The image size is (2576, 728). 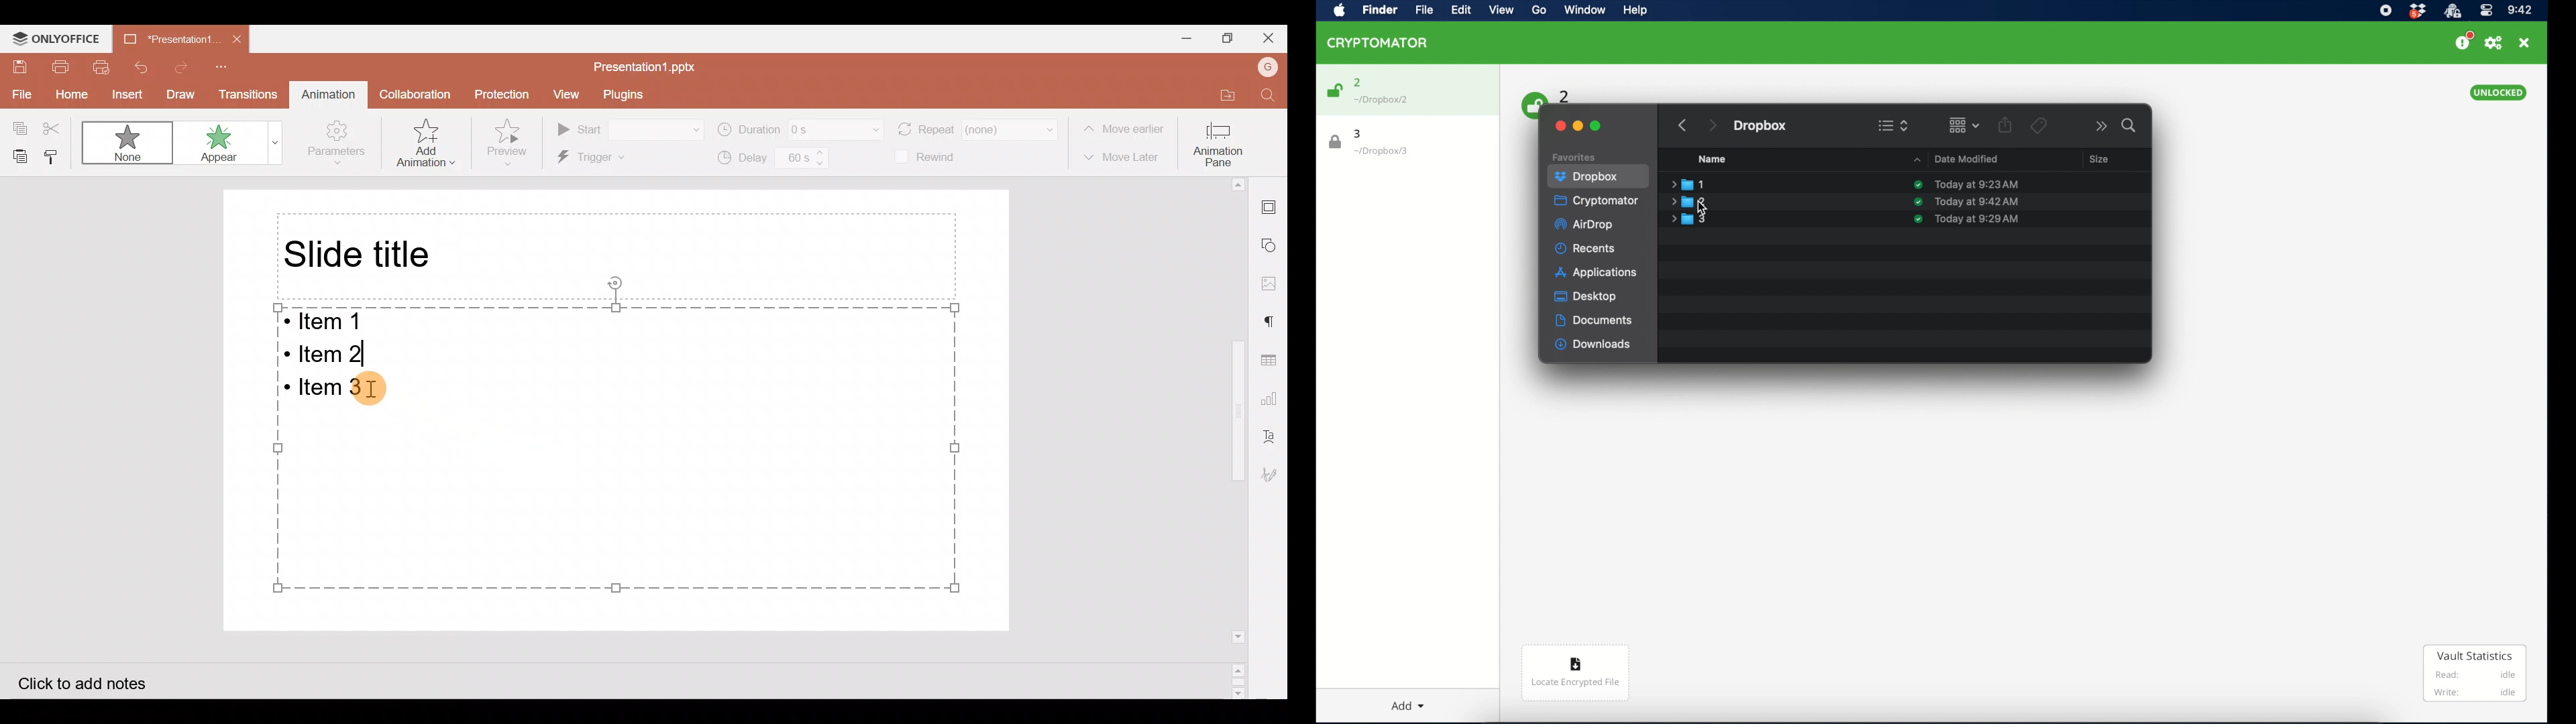 What do you see at coordinates (2385, 11) in the screenshot?
I see `screen recorder icon` at bounding box center [2385, 11].